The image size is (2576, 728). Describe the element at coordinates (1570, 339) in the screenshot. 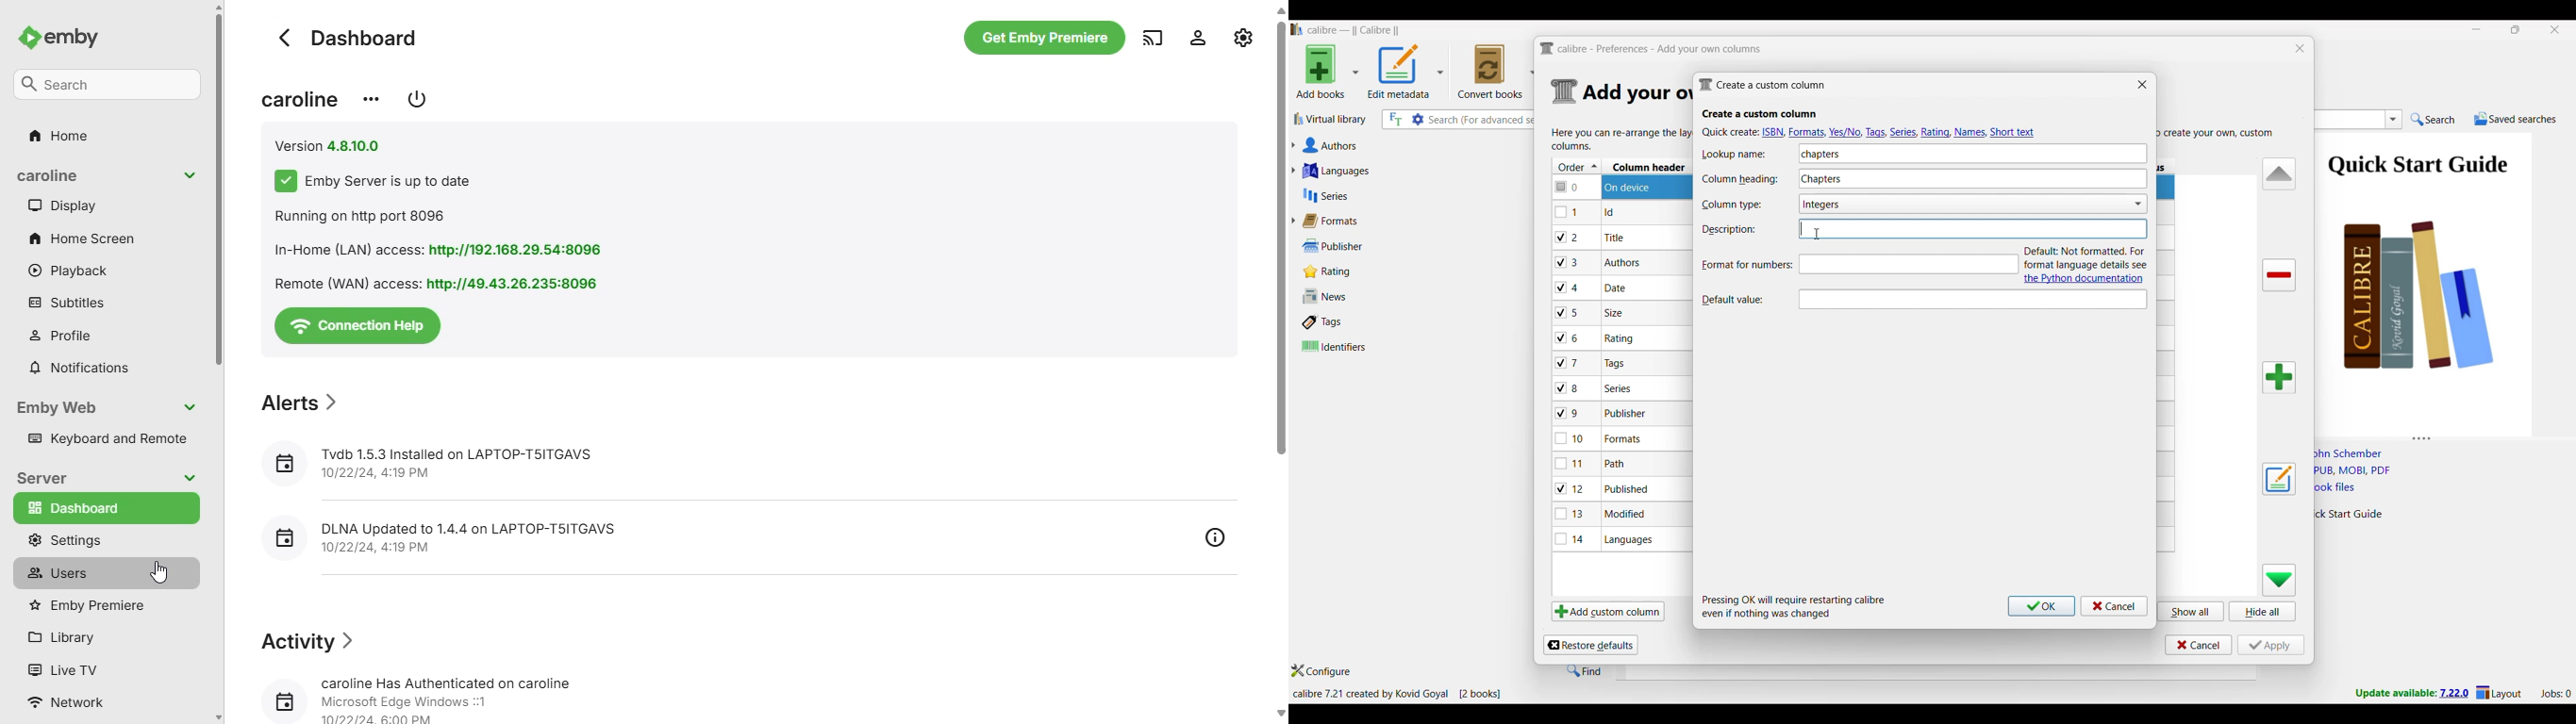

I see `checkbox - 6` at that location.